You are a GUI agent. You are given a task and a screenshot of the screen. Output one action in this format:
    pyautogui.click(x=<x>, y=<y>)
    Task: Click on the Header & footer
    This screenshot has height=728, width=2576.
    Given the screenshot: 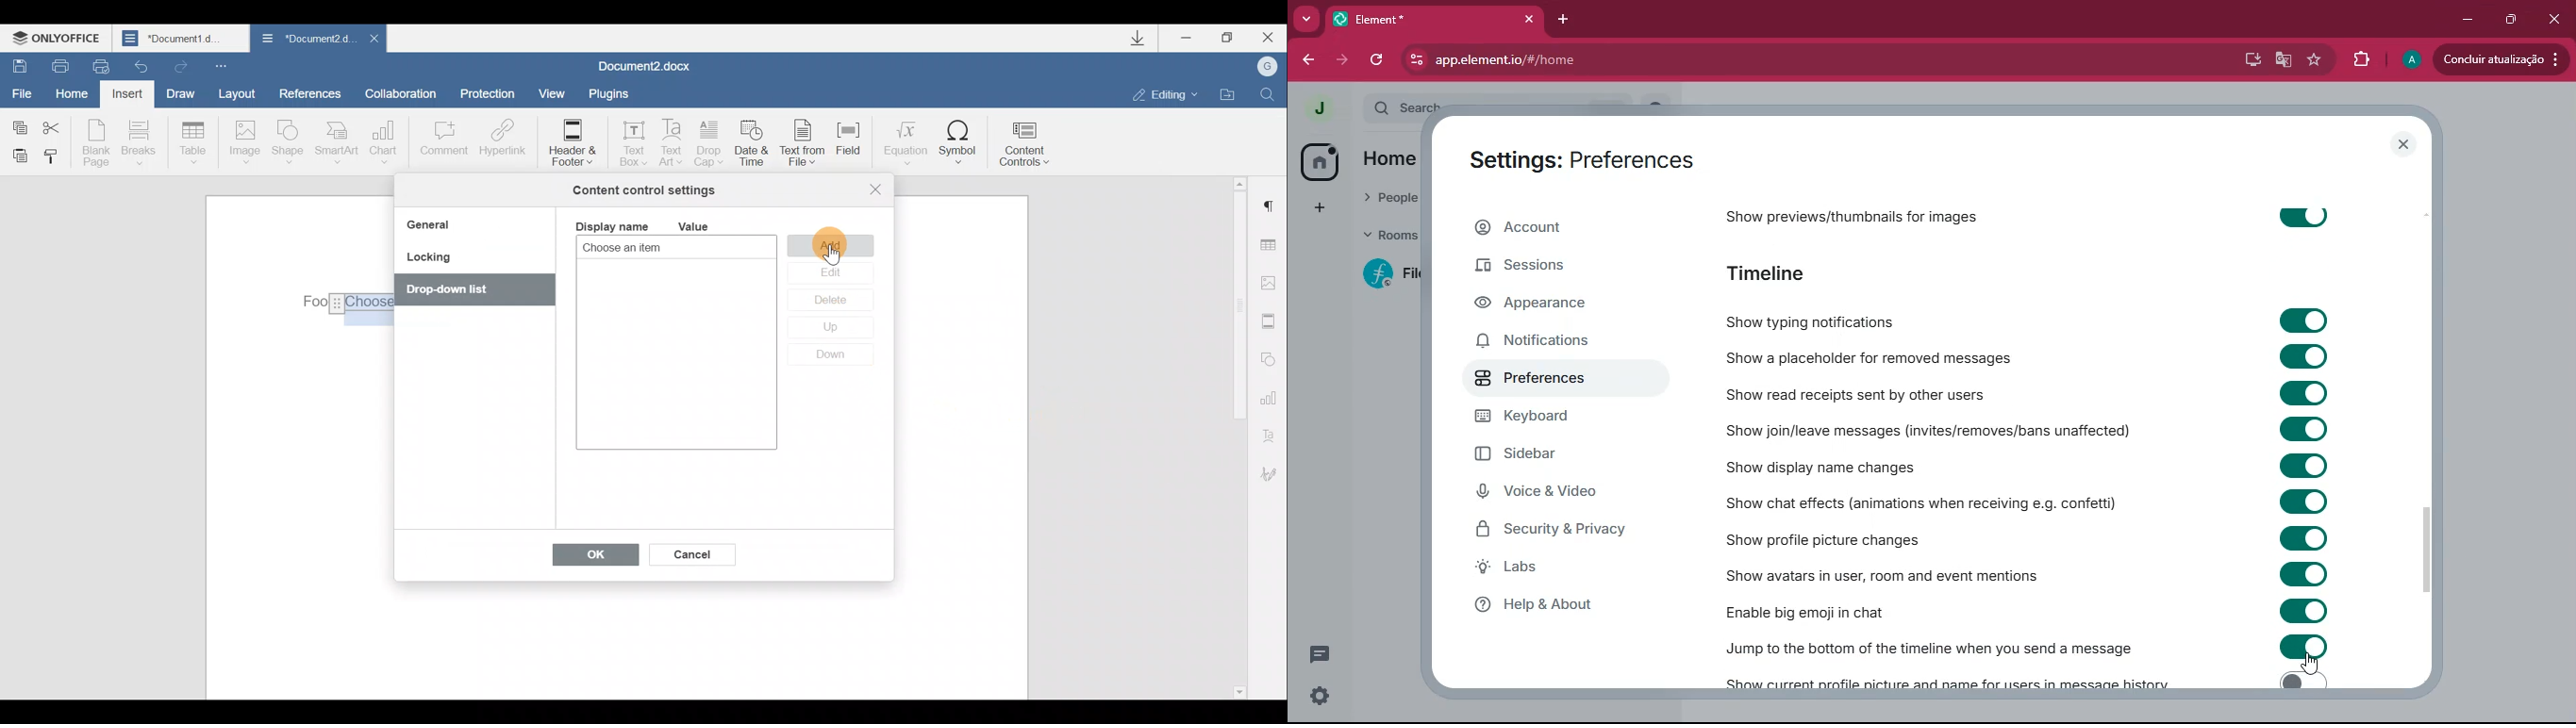 What is the action you would take?
    pyautogui.click(x=571, y=141)
    